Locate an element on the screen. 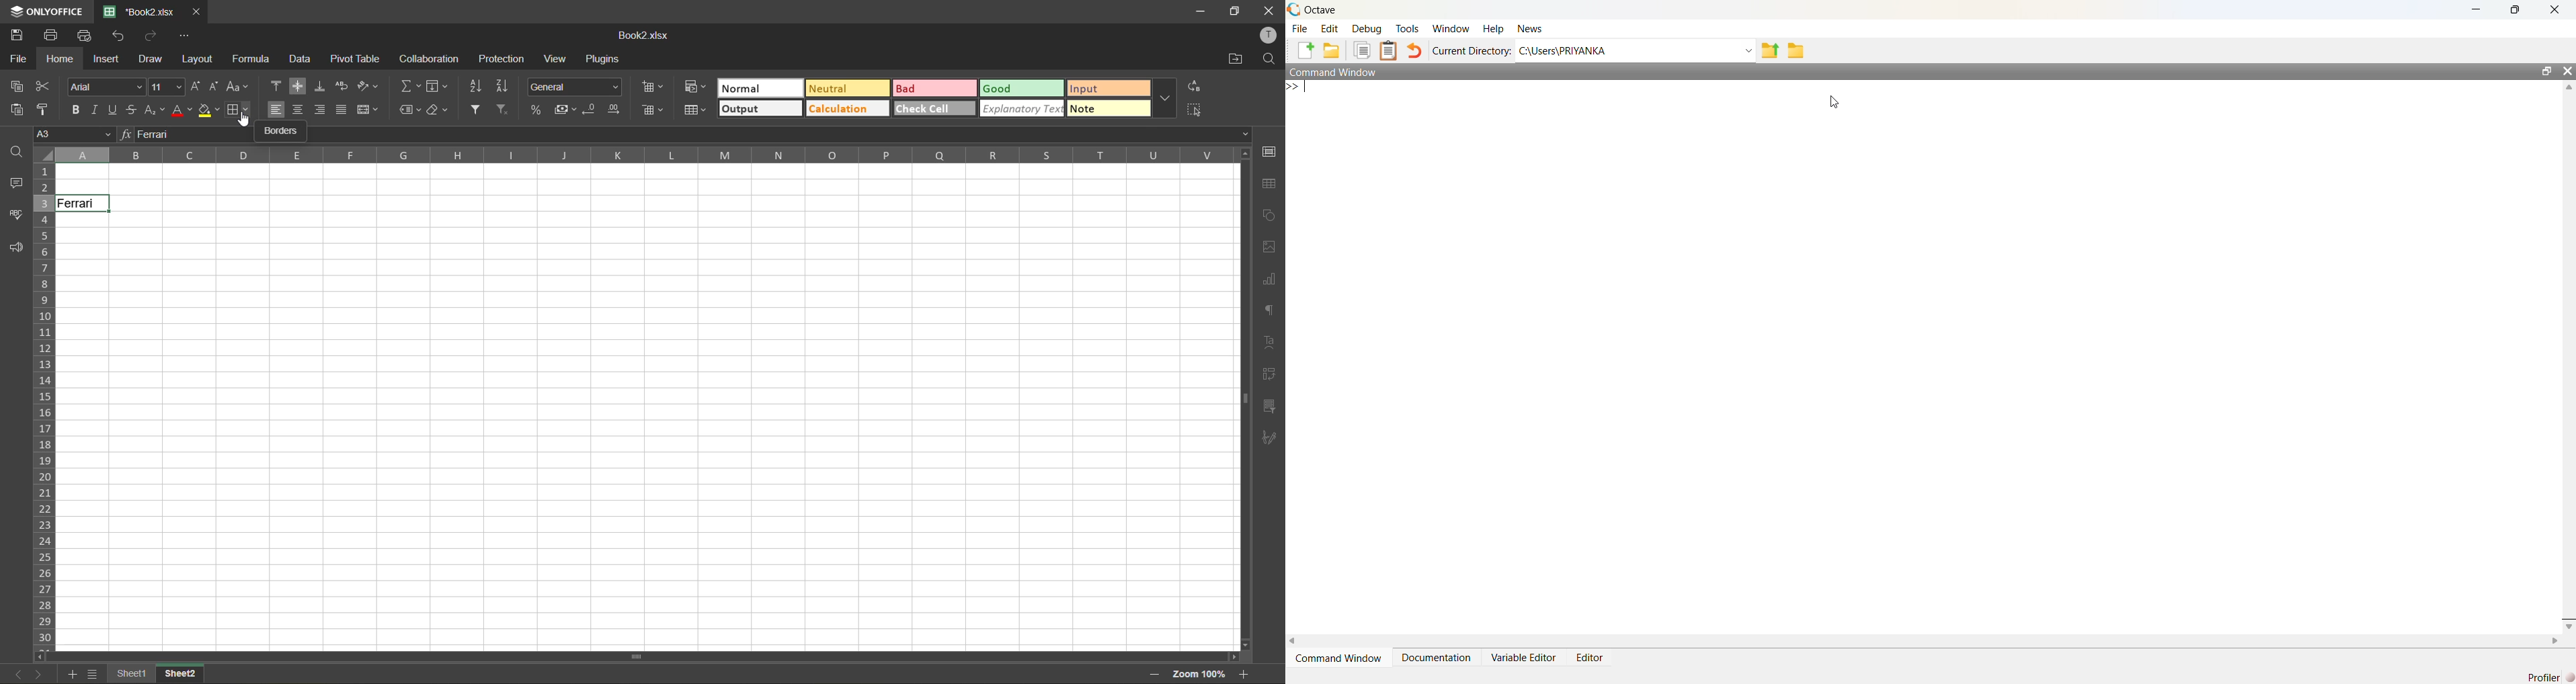  shapes is located at coordinates (1269, 213).